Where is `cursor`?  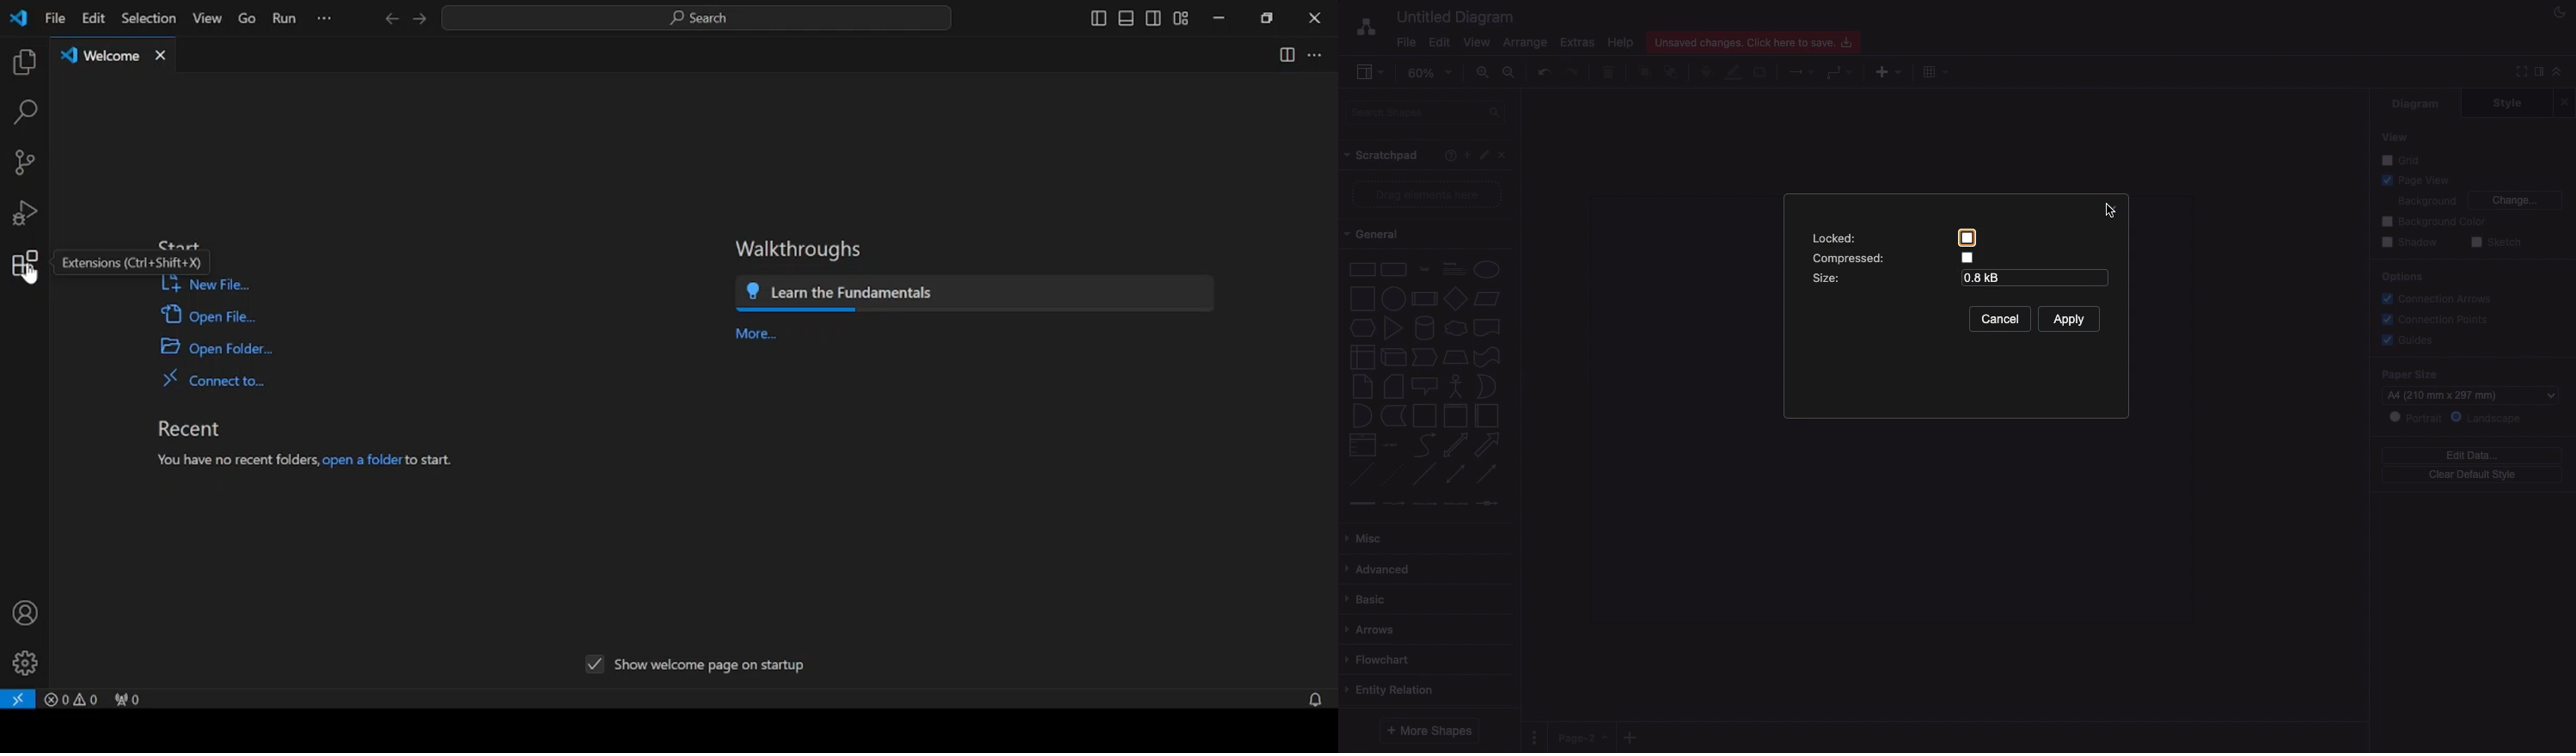
cursor is located at coordinates (31, 280).